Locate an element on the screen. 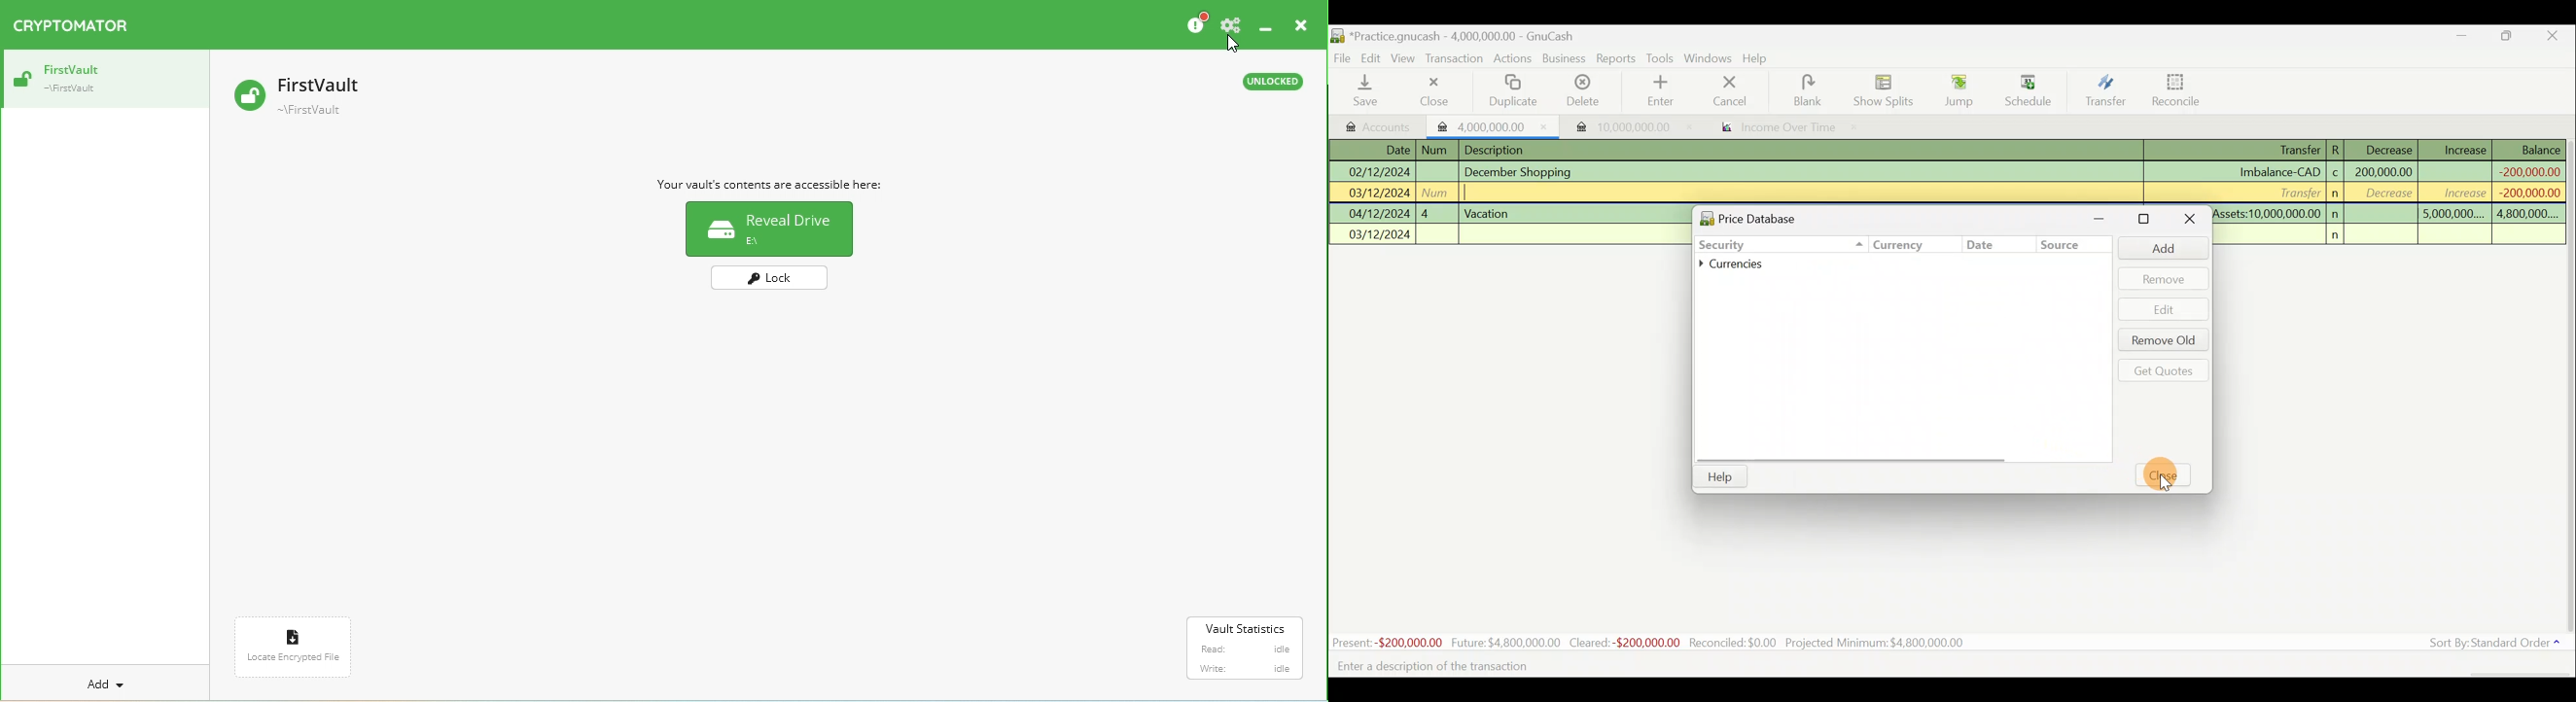  Remove is located at coordinates (2164, 278).